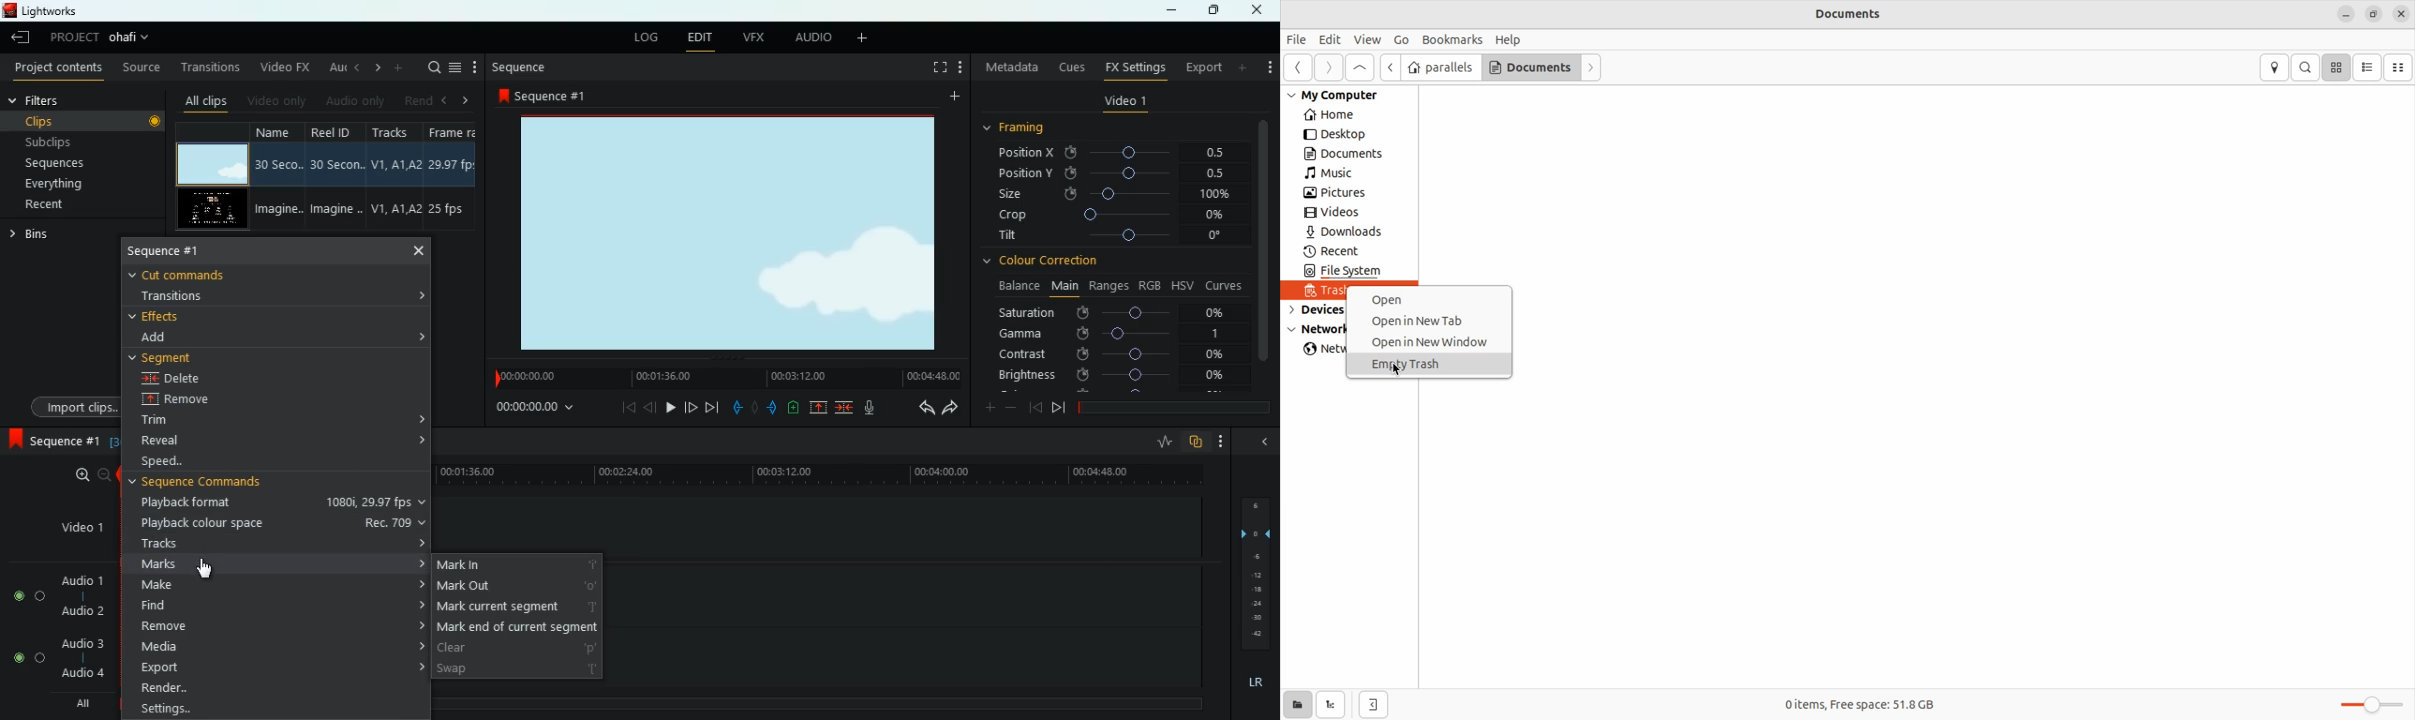 This screenshot has height=728, width=2436. Describe the element at coordinates (411, 334) in the screenshot. I see `expand` at that location.